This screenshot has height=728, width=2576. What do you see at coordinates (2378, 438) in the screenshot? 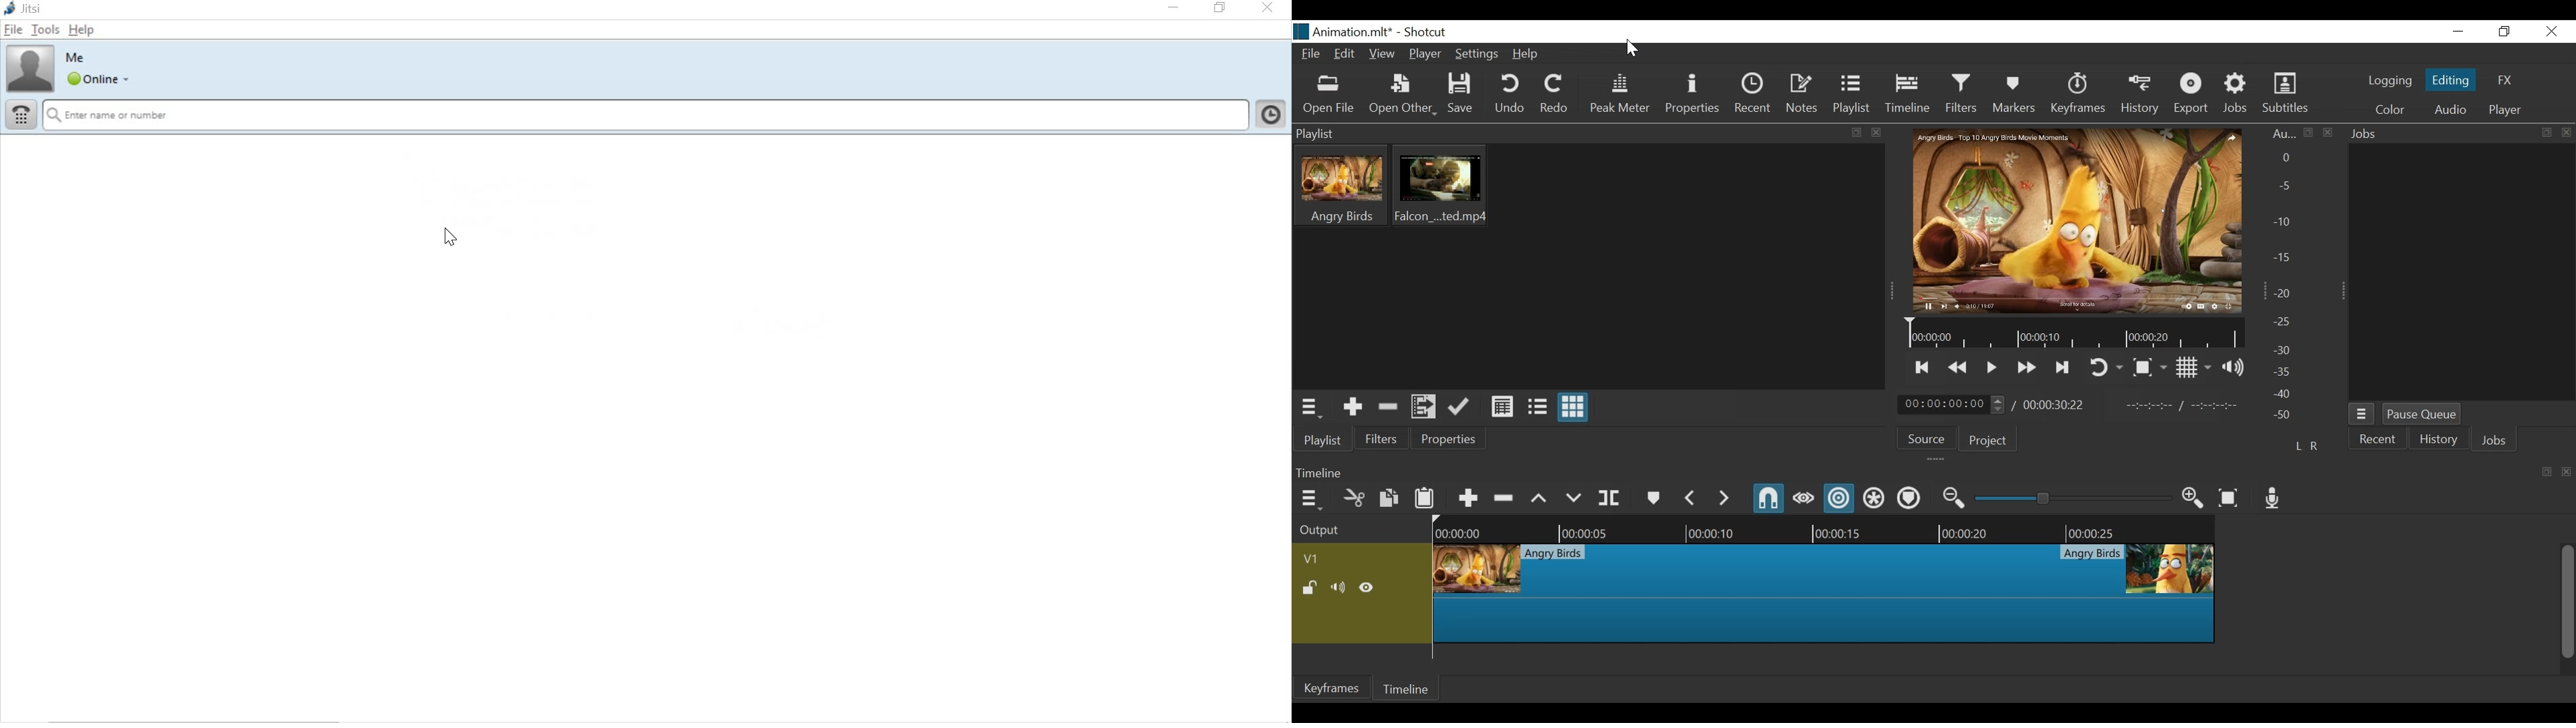
I see `Recent` at bounding box center [2378, 438].